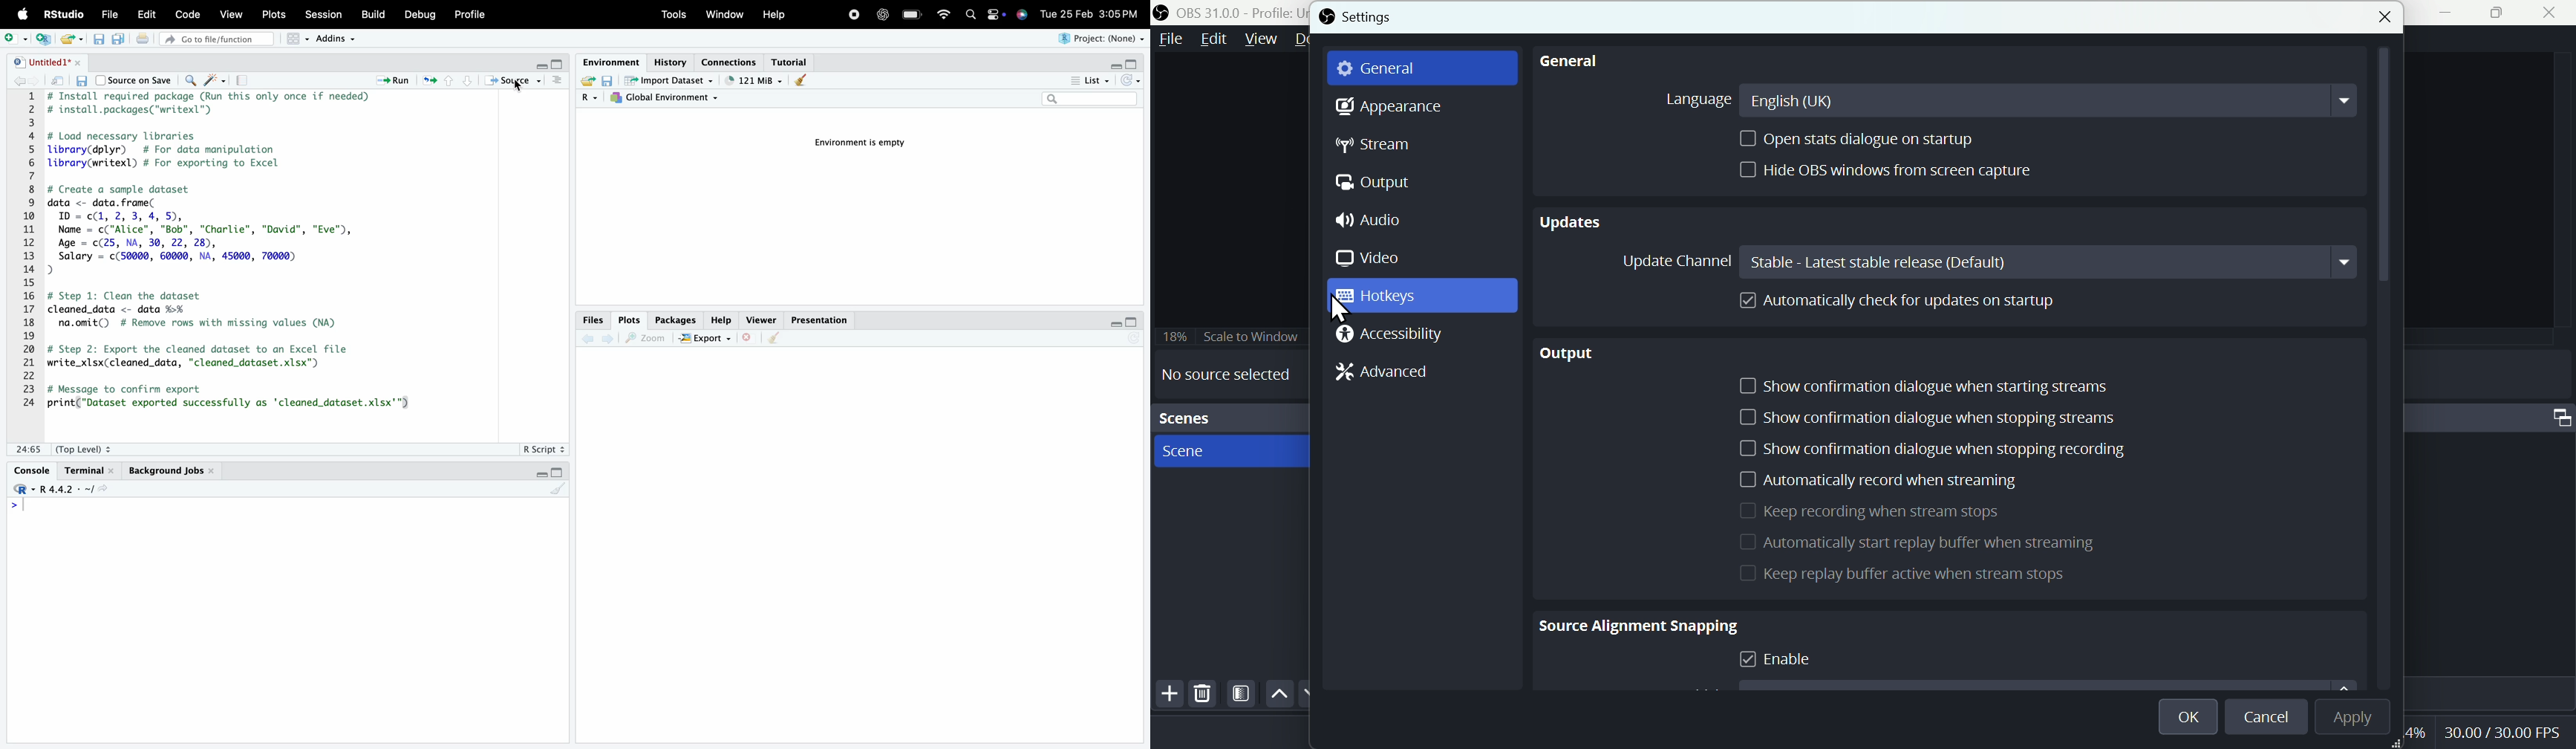  I want to click on close, so click(2553, 13).